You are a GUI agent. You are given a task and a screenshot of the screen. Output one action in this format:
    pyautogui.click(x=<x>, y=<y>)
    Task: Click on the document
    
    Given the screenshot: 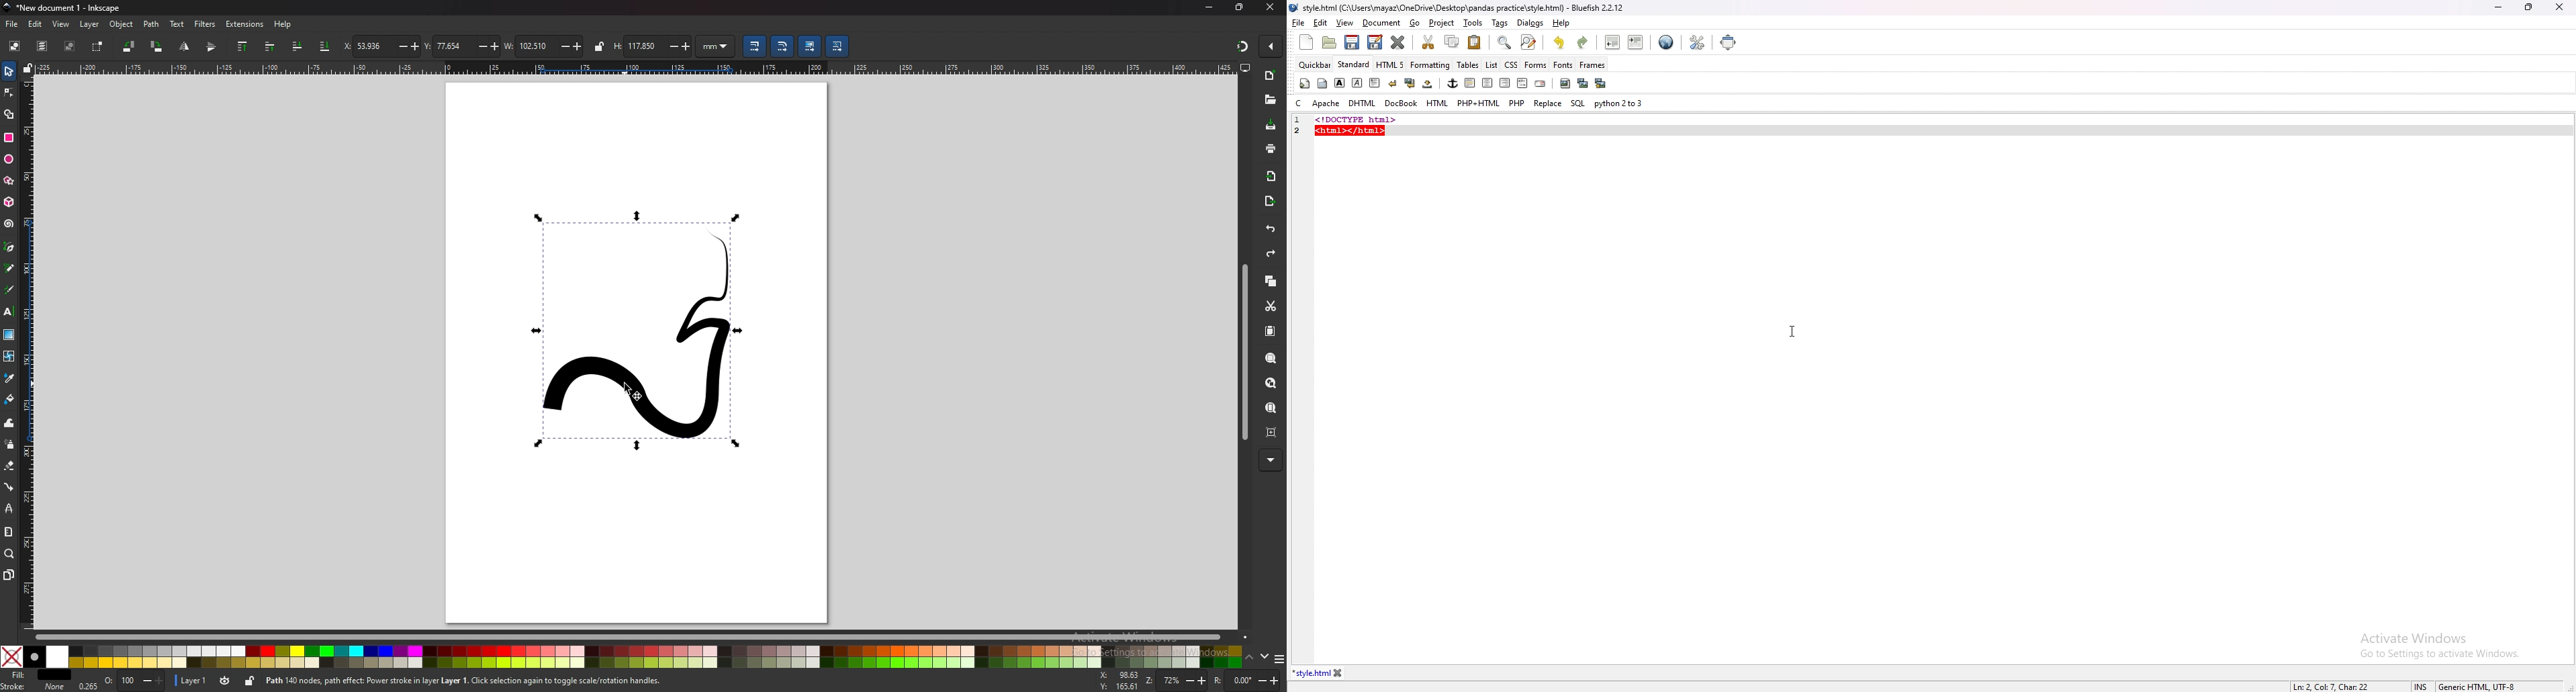 What is the action you would take?
    pyautogui.click(x=1382, y=24)
    